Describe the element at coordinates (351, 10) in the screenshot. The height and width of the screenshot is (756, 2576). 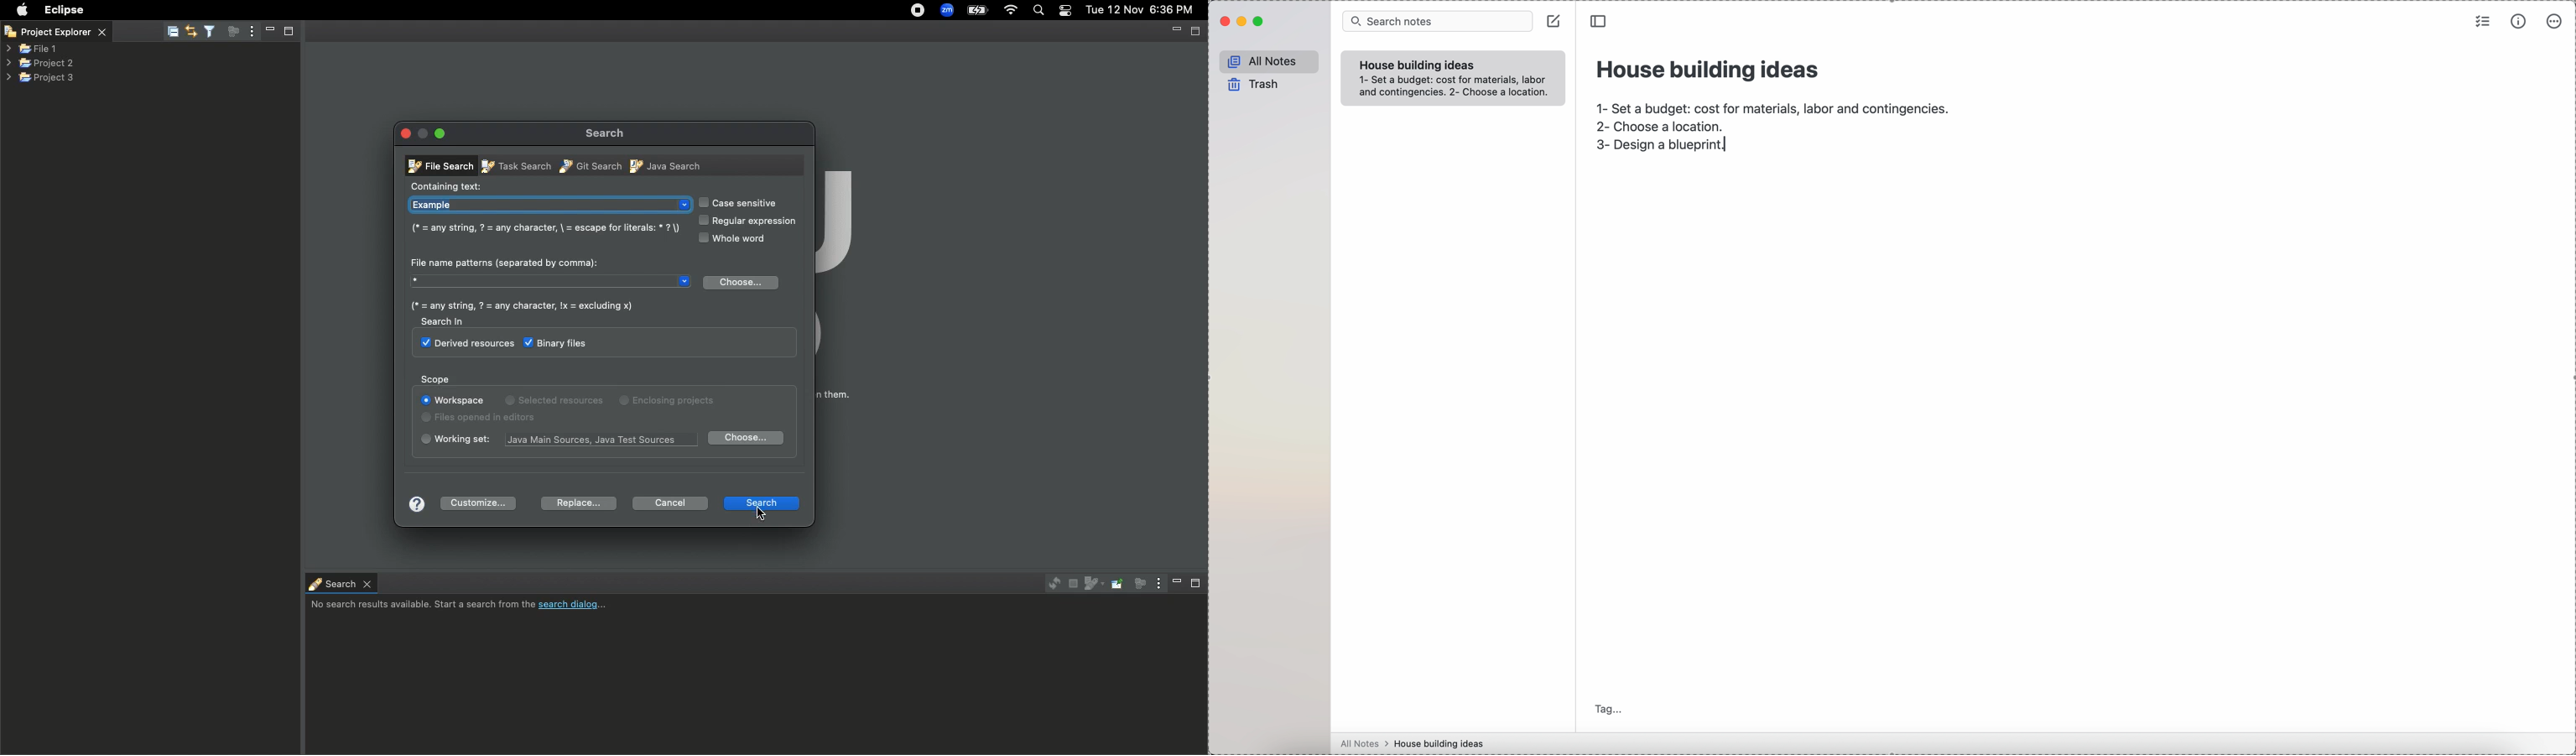
I see `Run` at that location.